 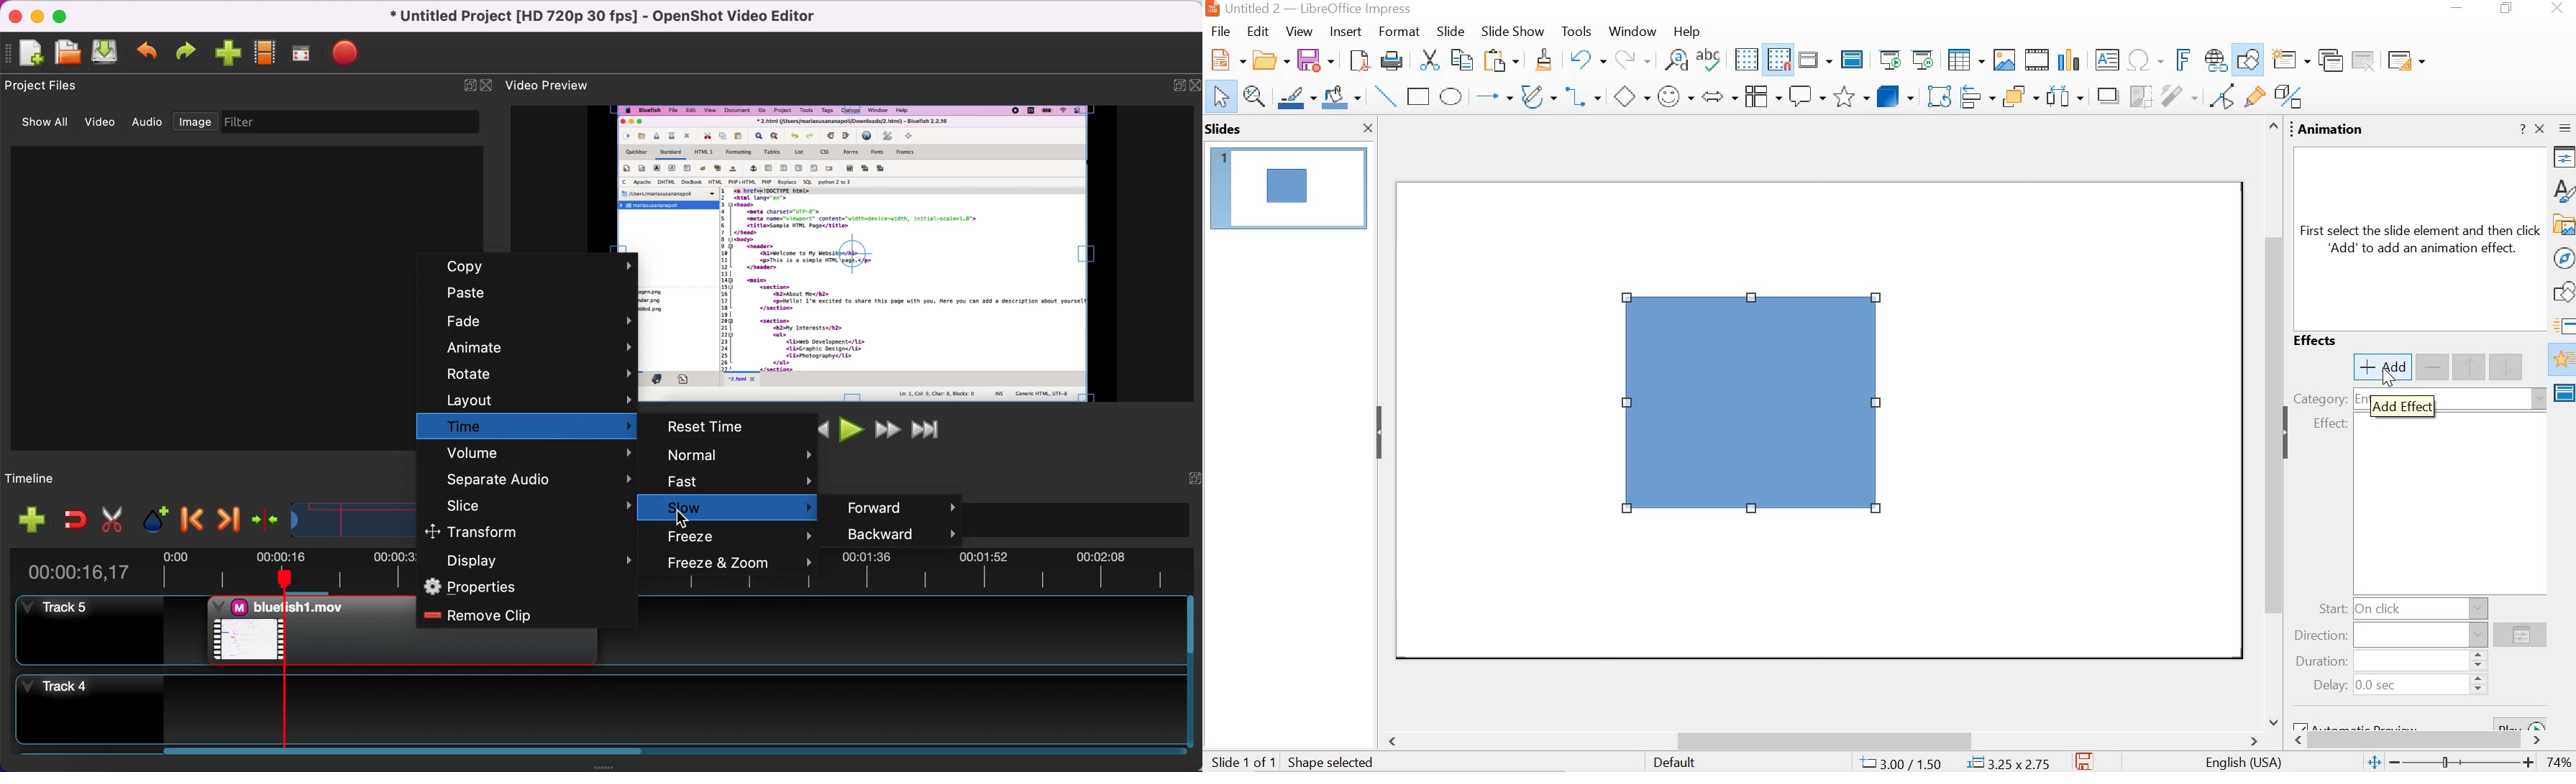 I want to click on styles, so click(x=2563, y=189).